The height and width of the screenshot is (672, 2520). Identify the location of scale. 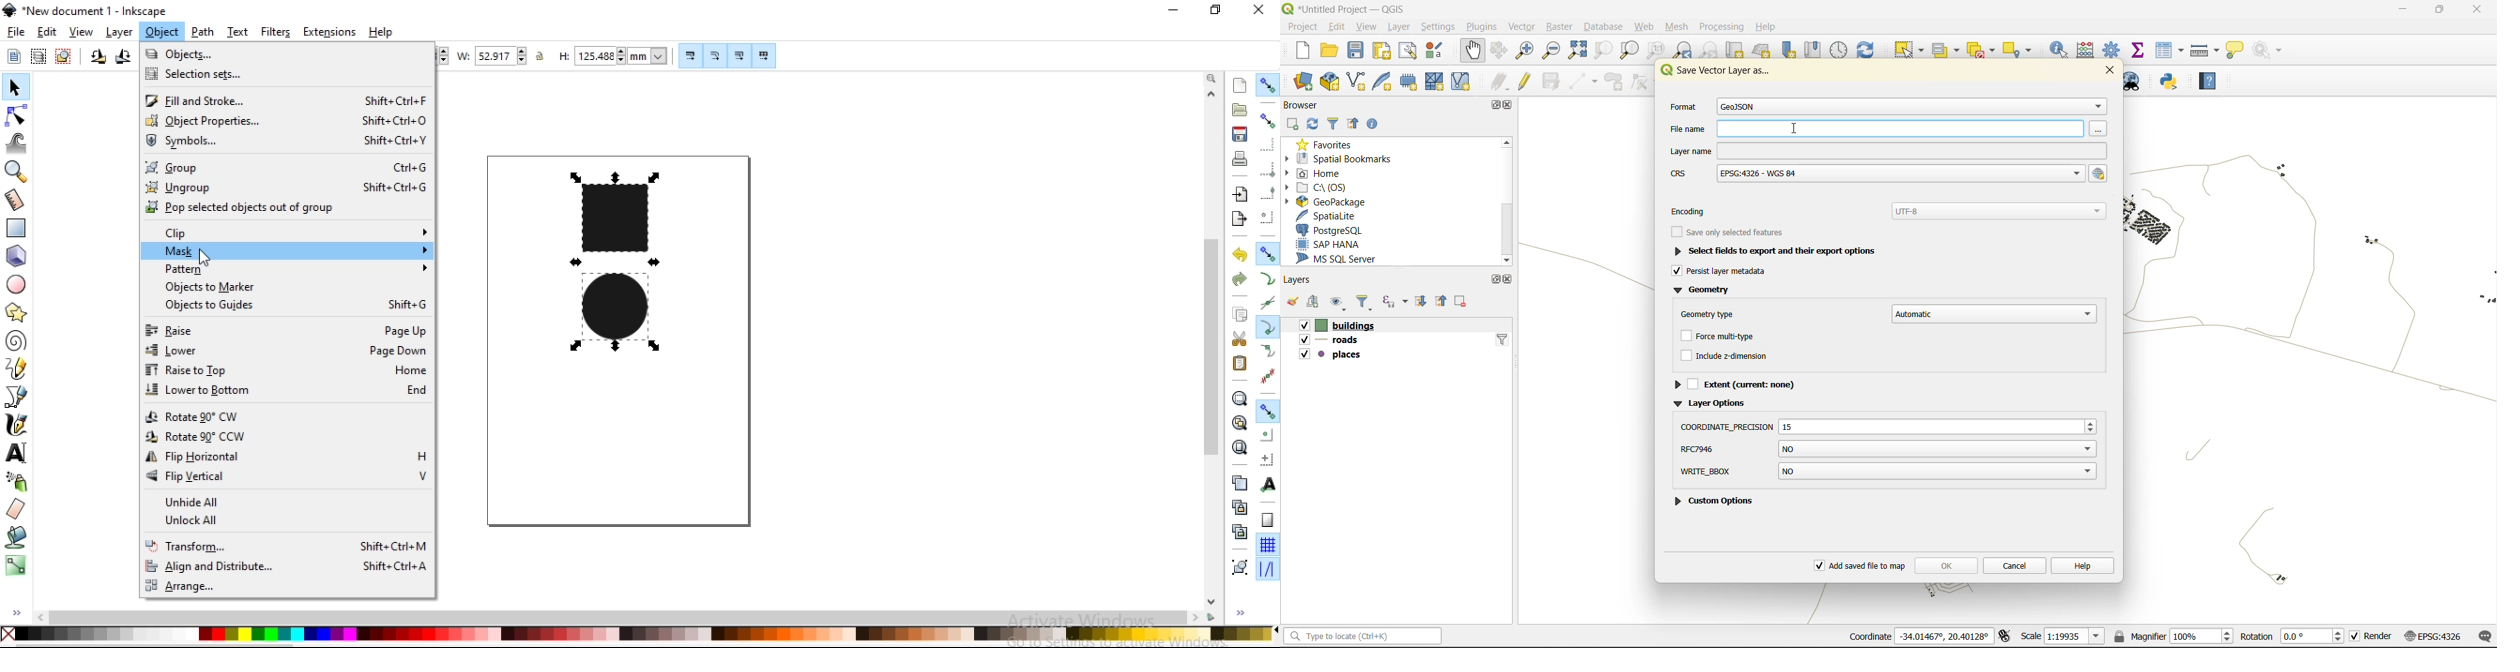
(2064, 637).